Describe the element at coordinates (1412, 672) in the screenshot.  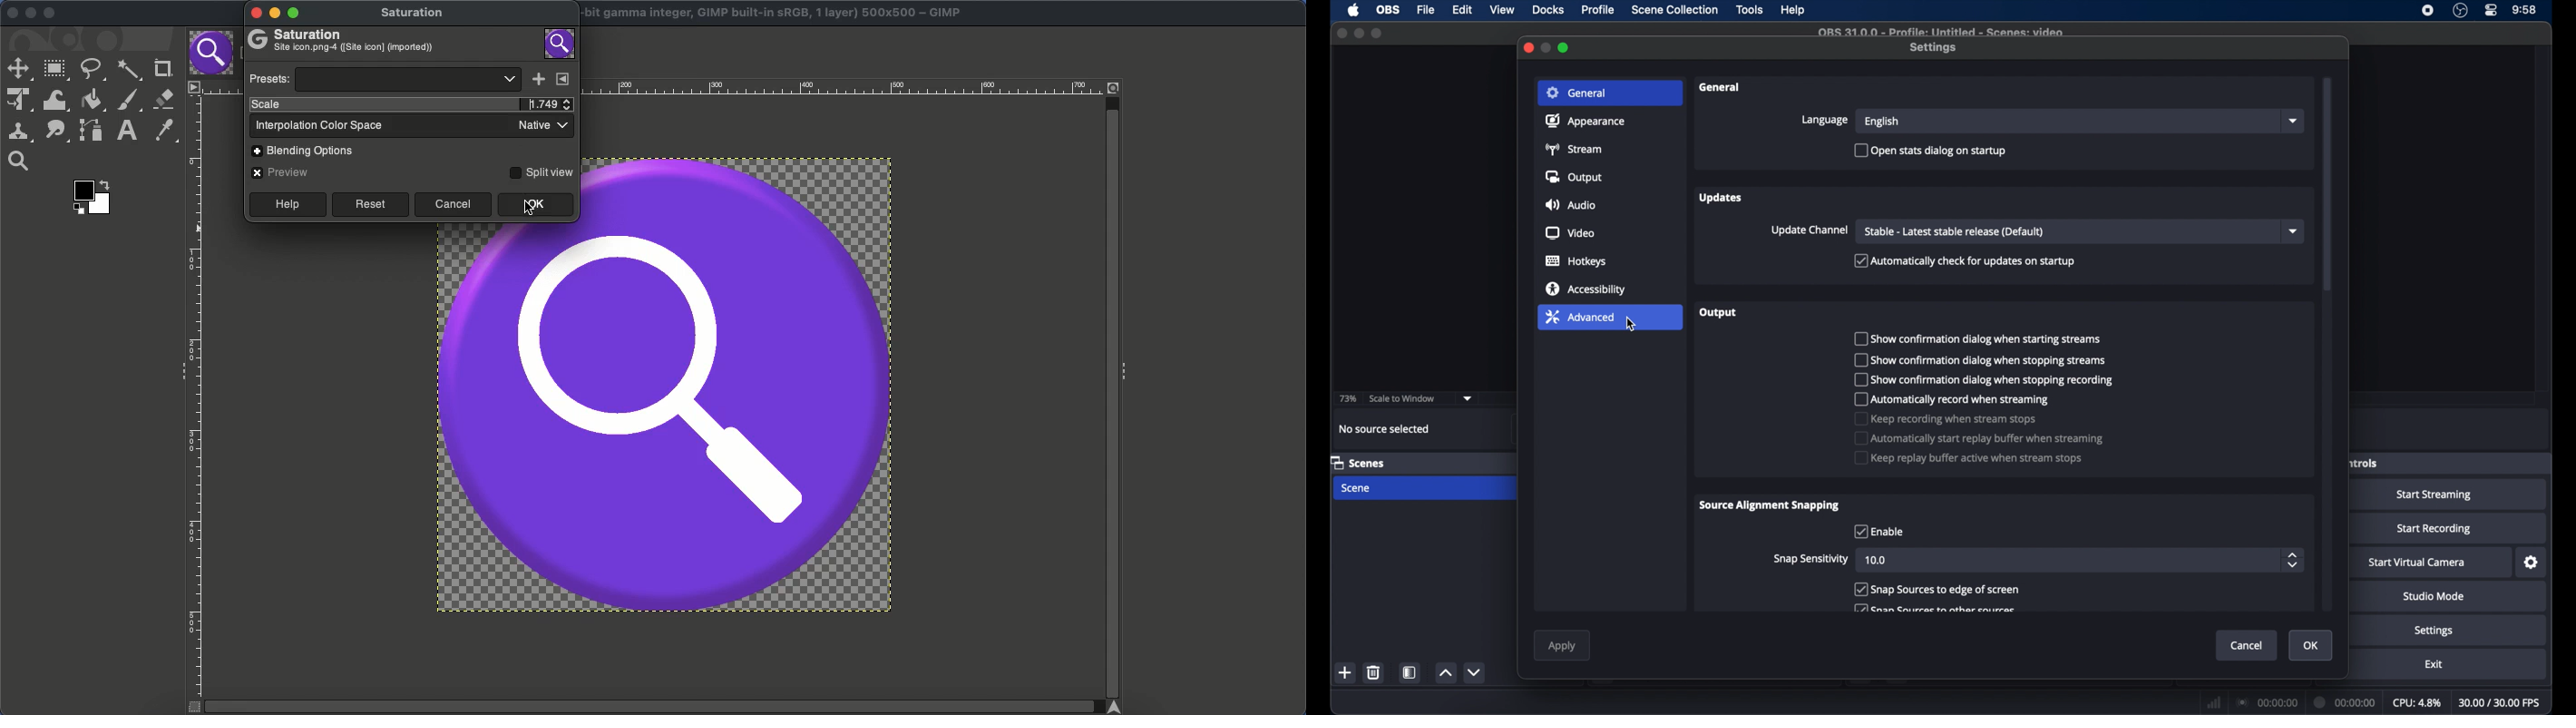
I see `scene filters` at that location.